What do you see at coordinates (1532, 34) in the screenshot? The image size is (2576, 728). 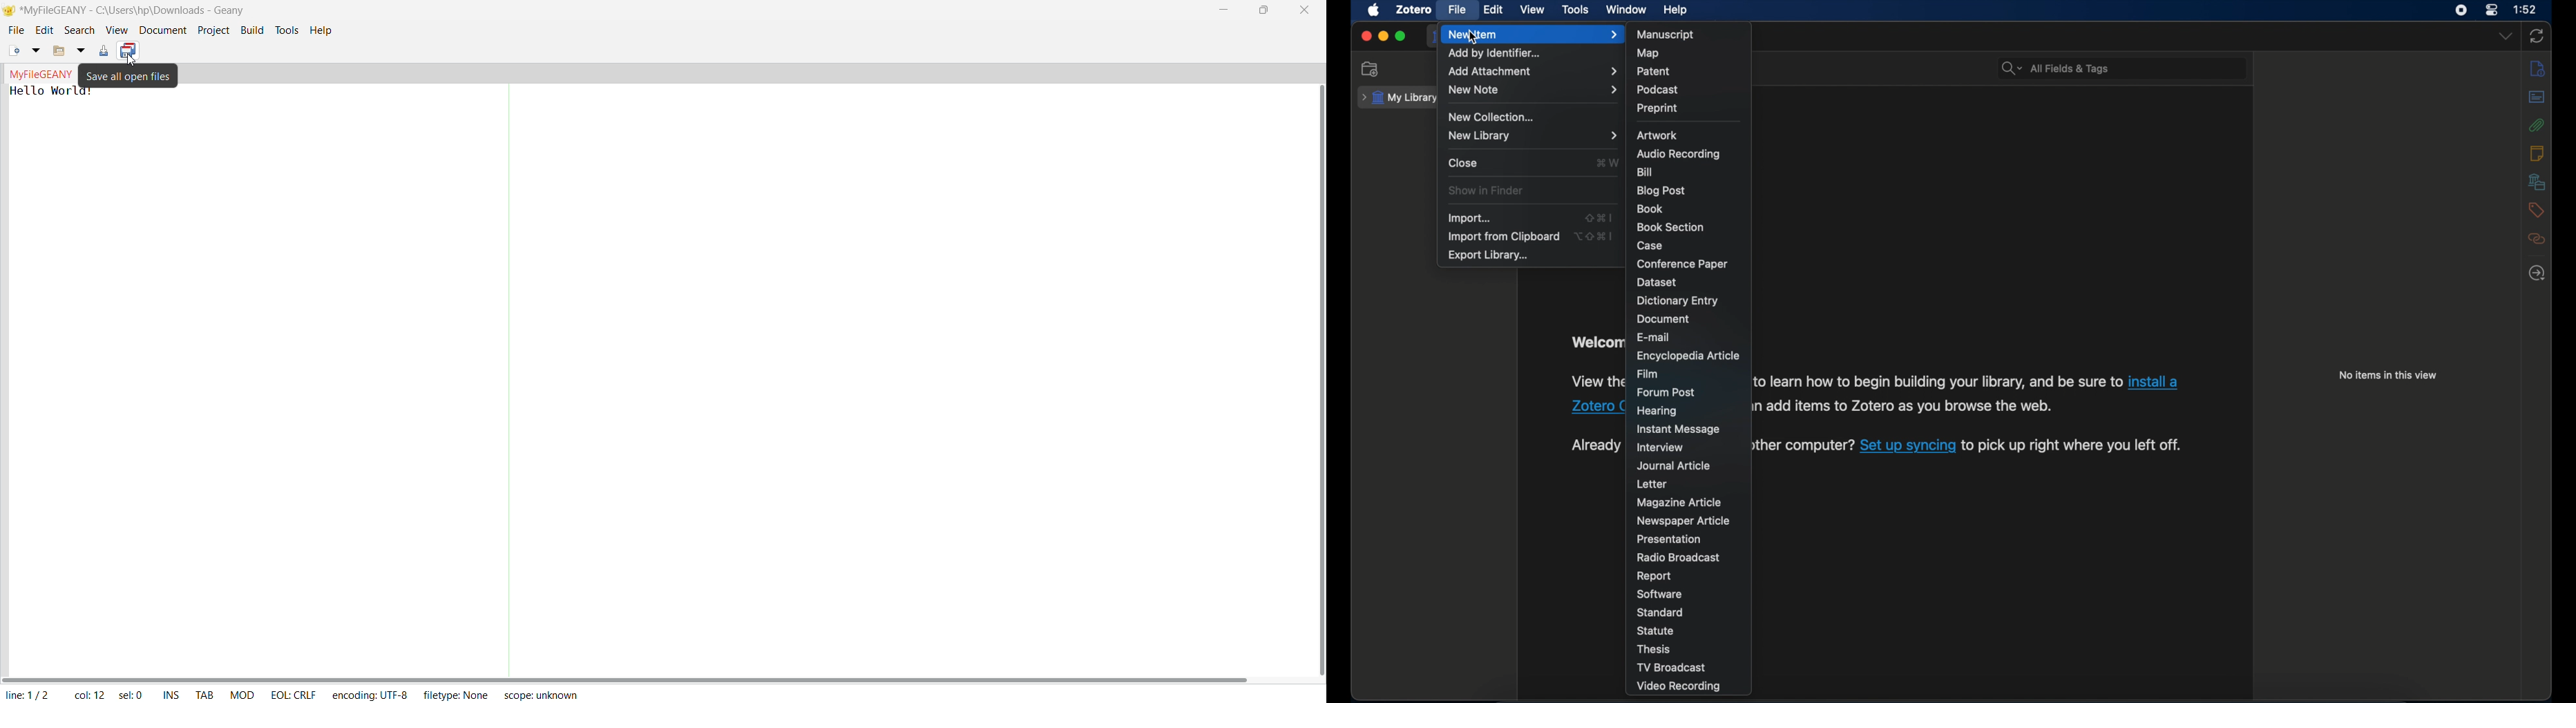 I see `new item` at bounding box center [1532, 34].